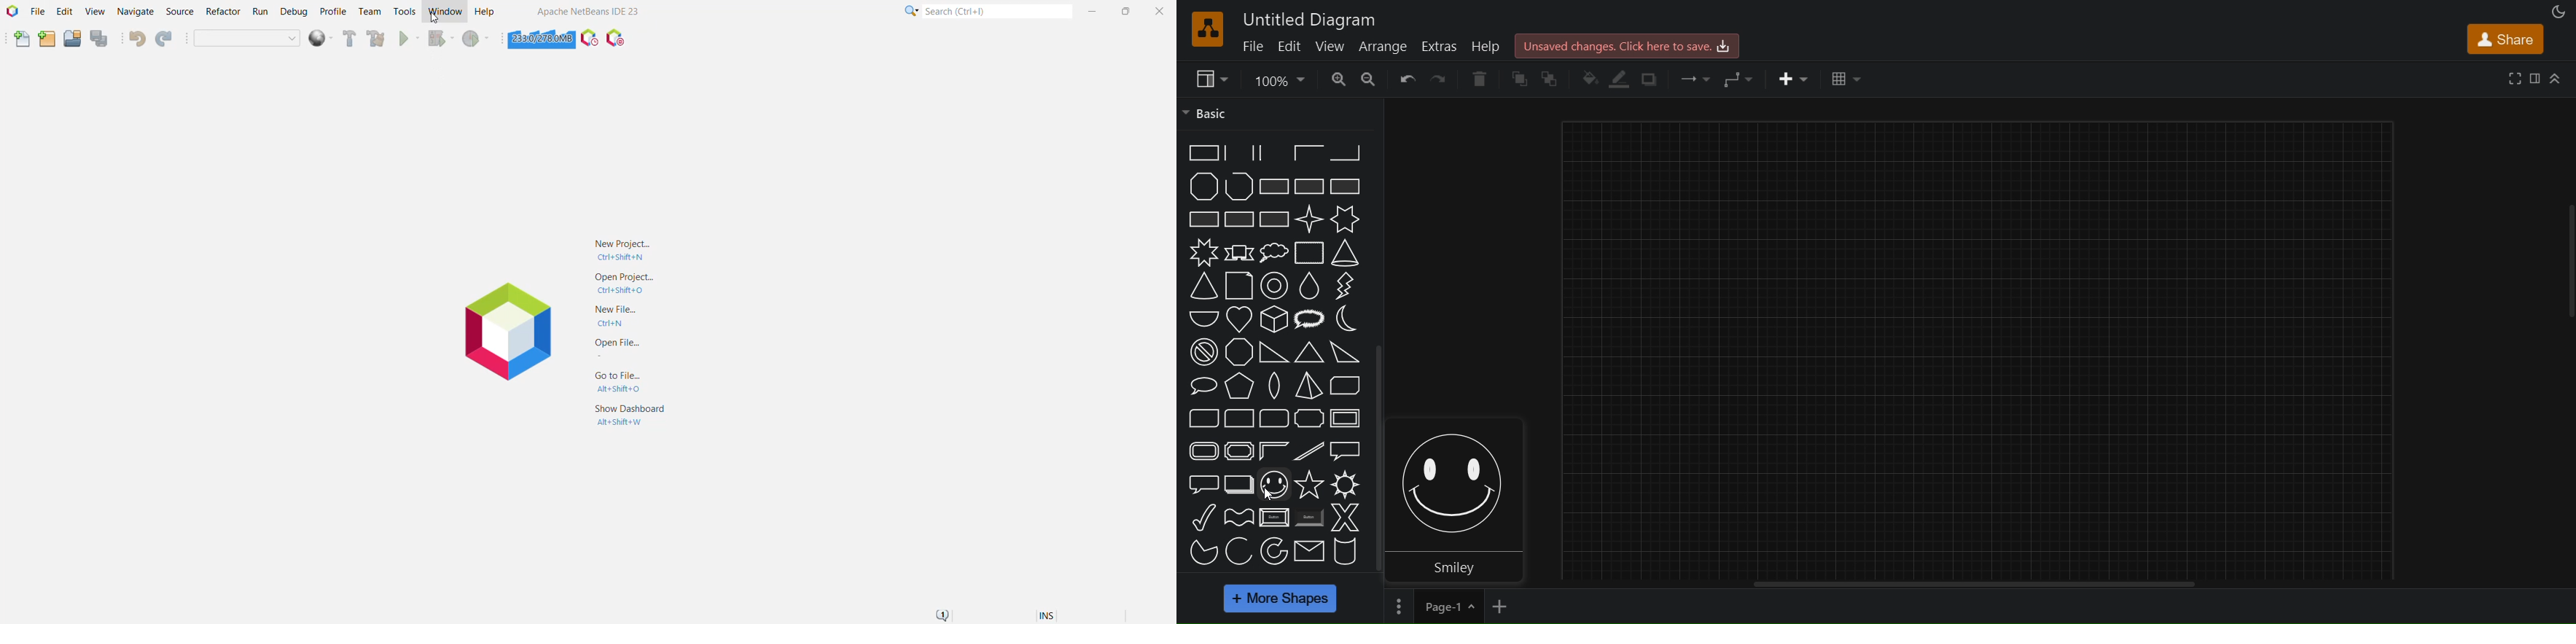 Image resolution: width=2576 pixels, height=644 pixels. Describe the element at coordinates (2505, 39) in the screenshot. I see `share` at that location.